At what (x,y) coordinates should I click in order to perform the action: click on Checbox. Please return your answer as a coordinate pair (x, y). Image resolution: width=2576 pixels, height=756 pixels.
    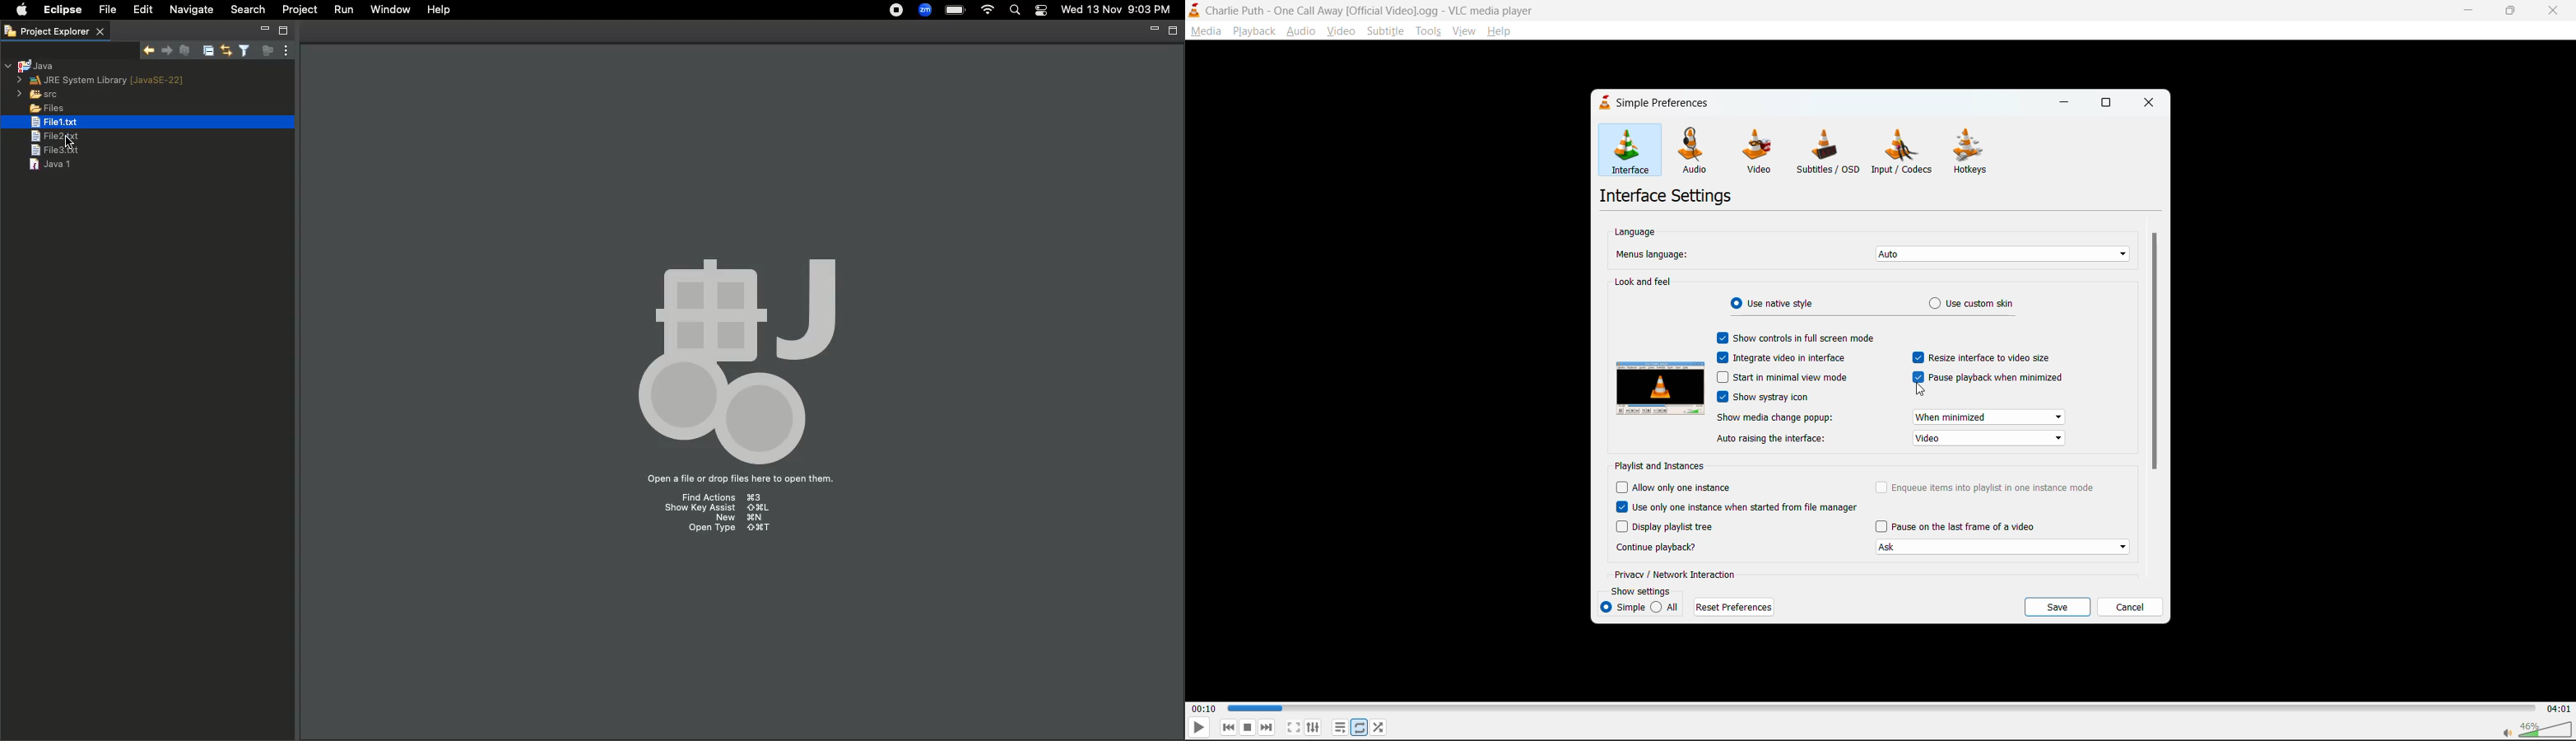
    Looking at the image, I should click on (1722, 377).